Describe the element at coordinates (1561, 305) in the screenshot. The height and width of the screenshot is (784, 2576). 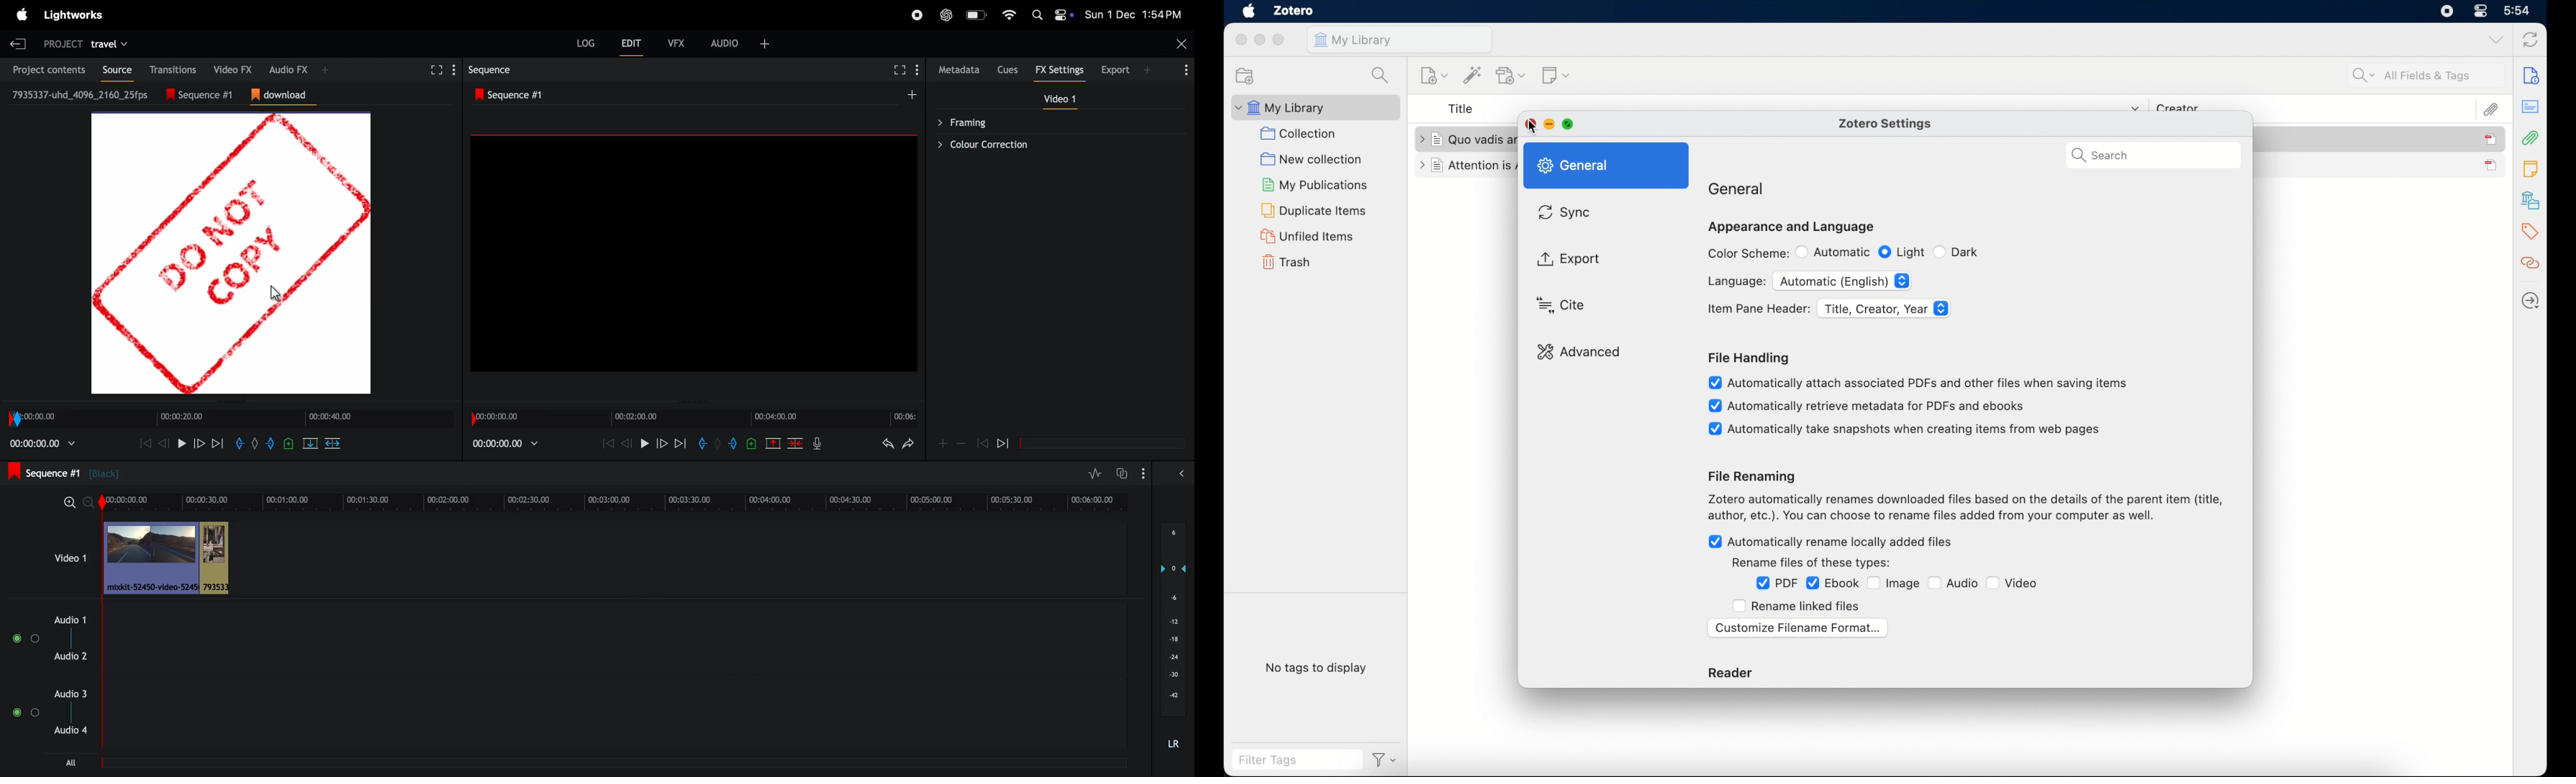
I see `cursor` at that location.